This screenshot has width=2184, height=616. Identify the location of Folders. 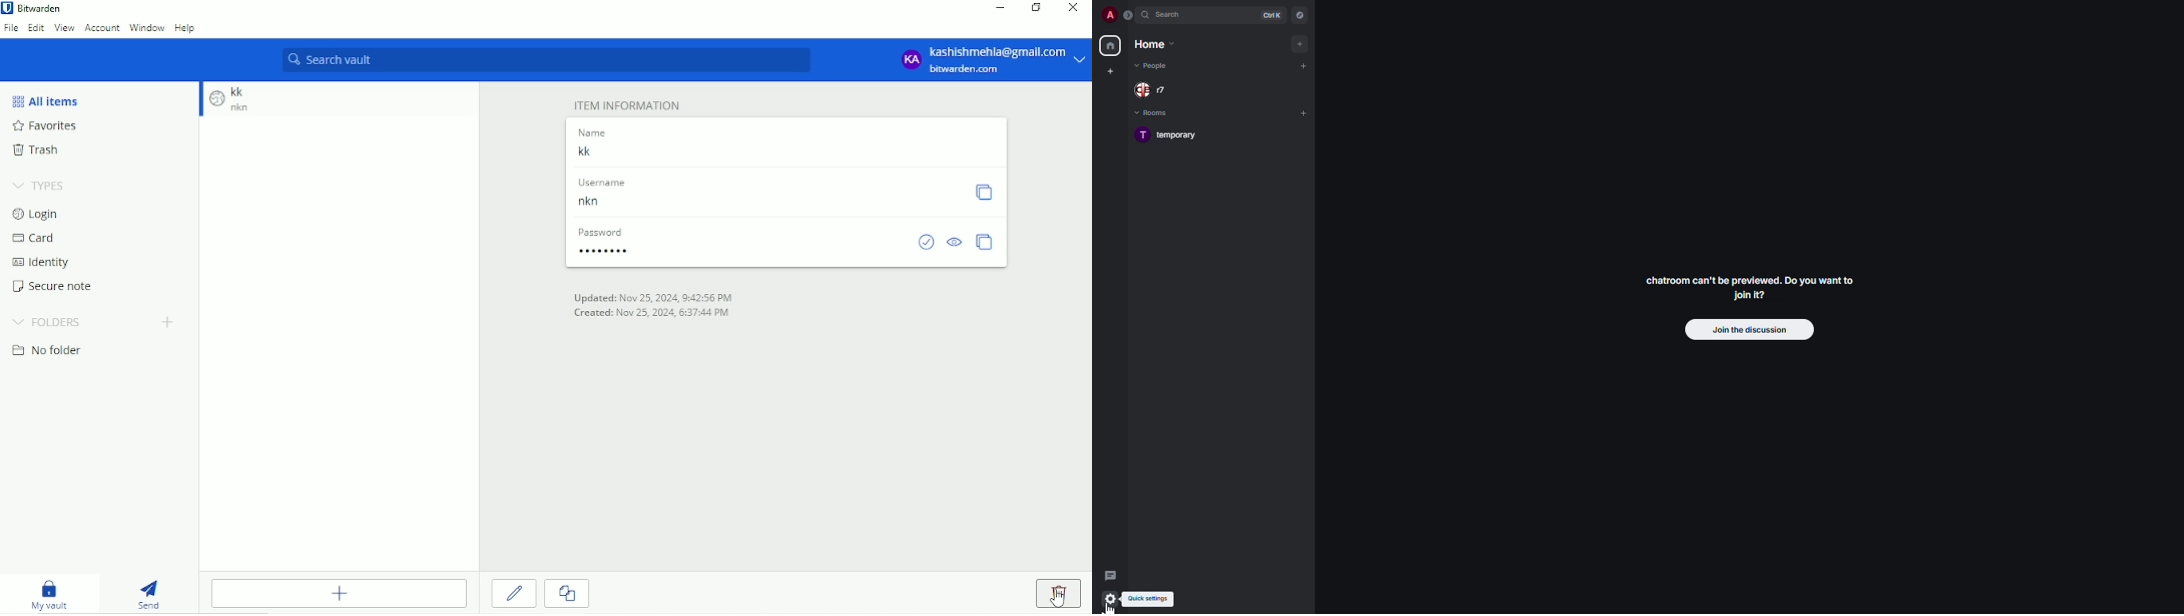
(47, 323).